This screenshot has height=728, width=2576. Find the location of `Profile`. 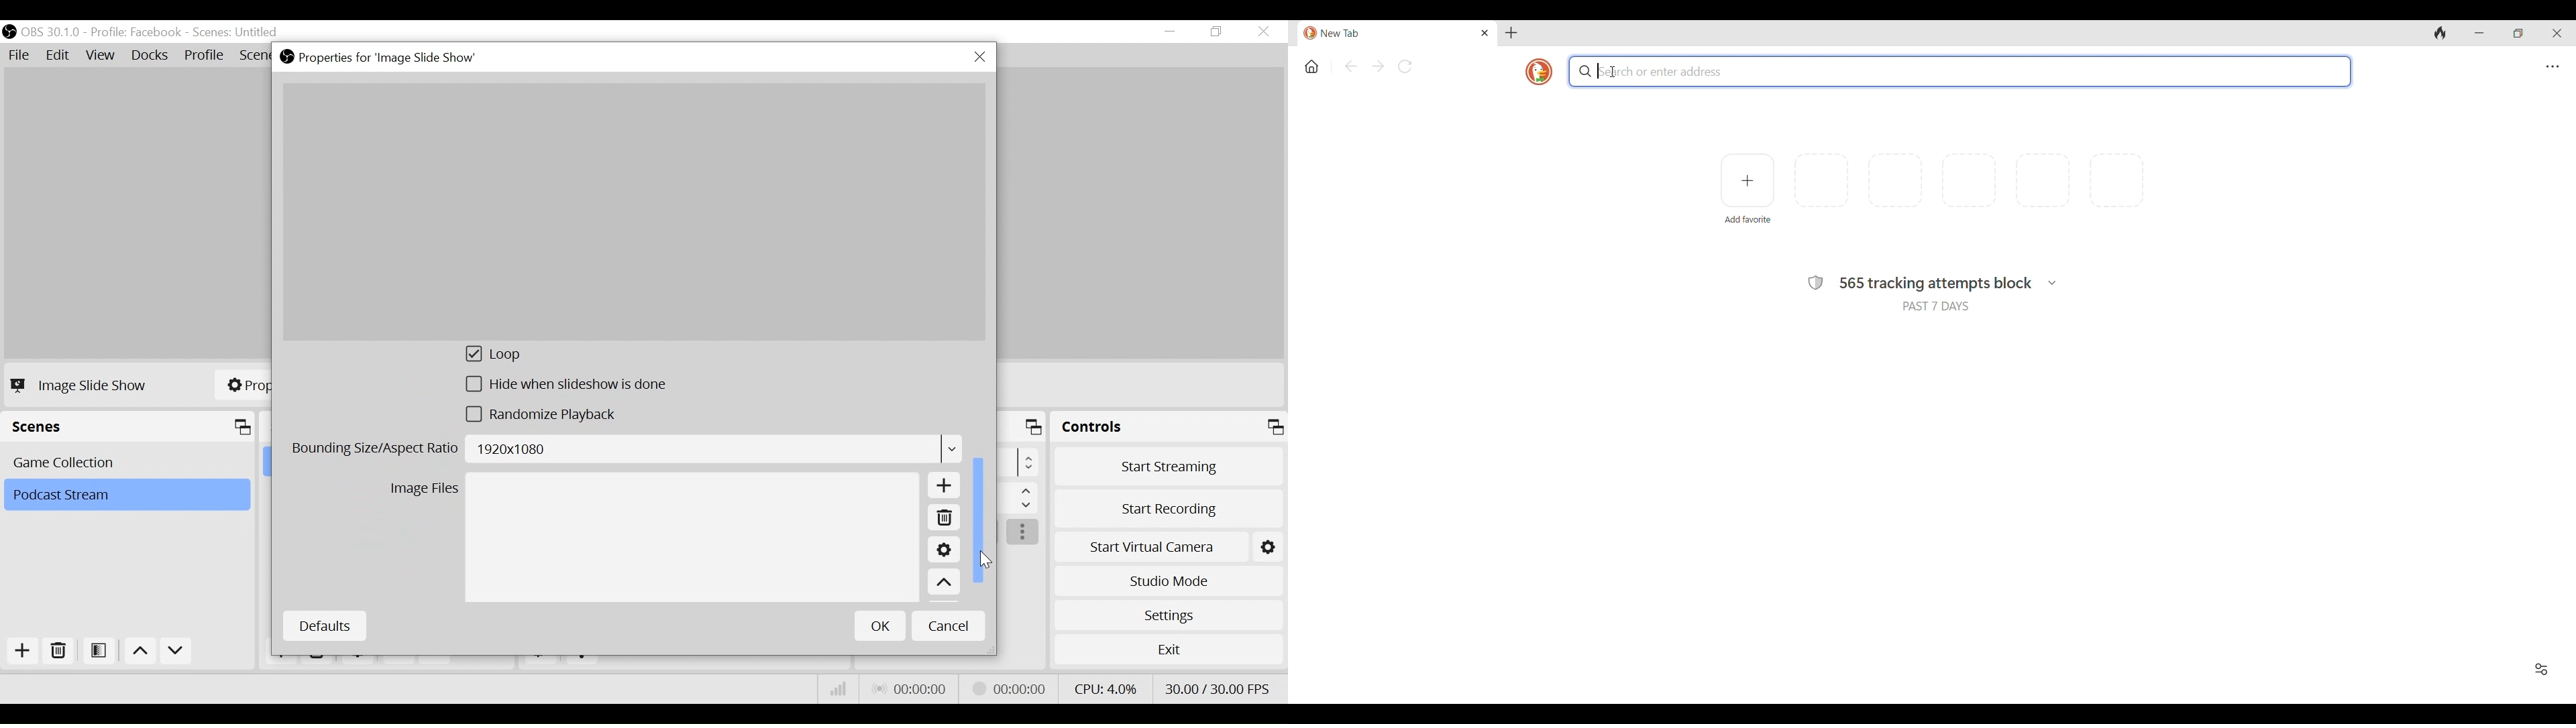

Profile is located at coordinates (205, 56).